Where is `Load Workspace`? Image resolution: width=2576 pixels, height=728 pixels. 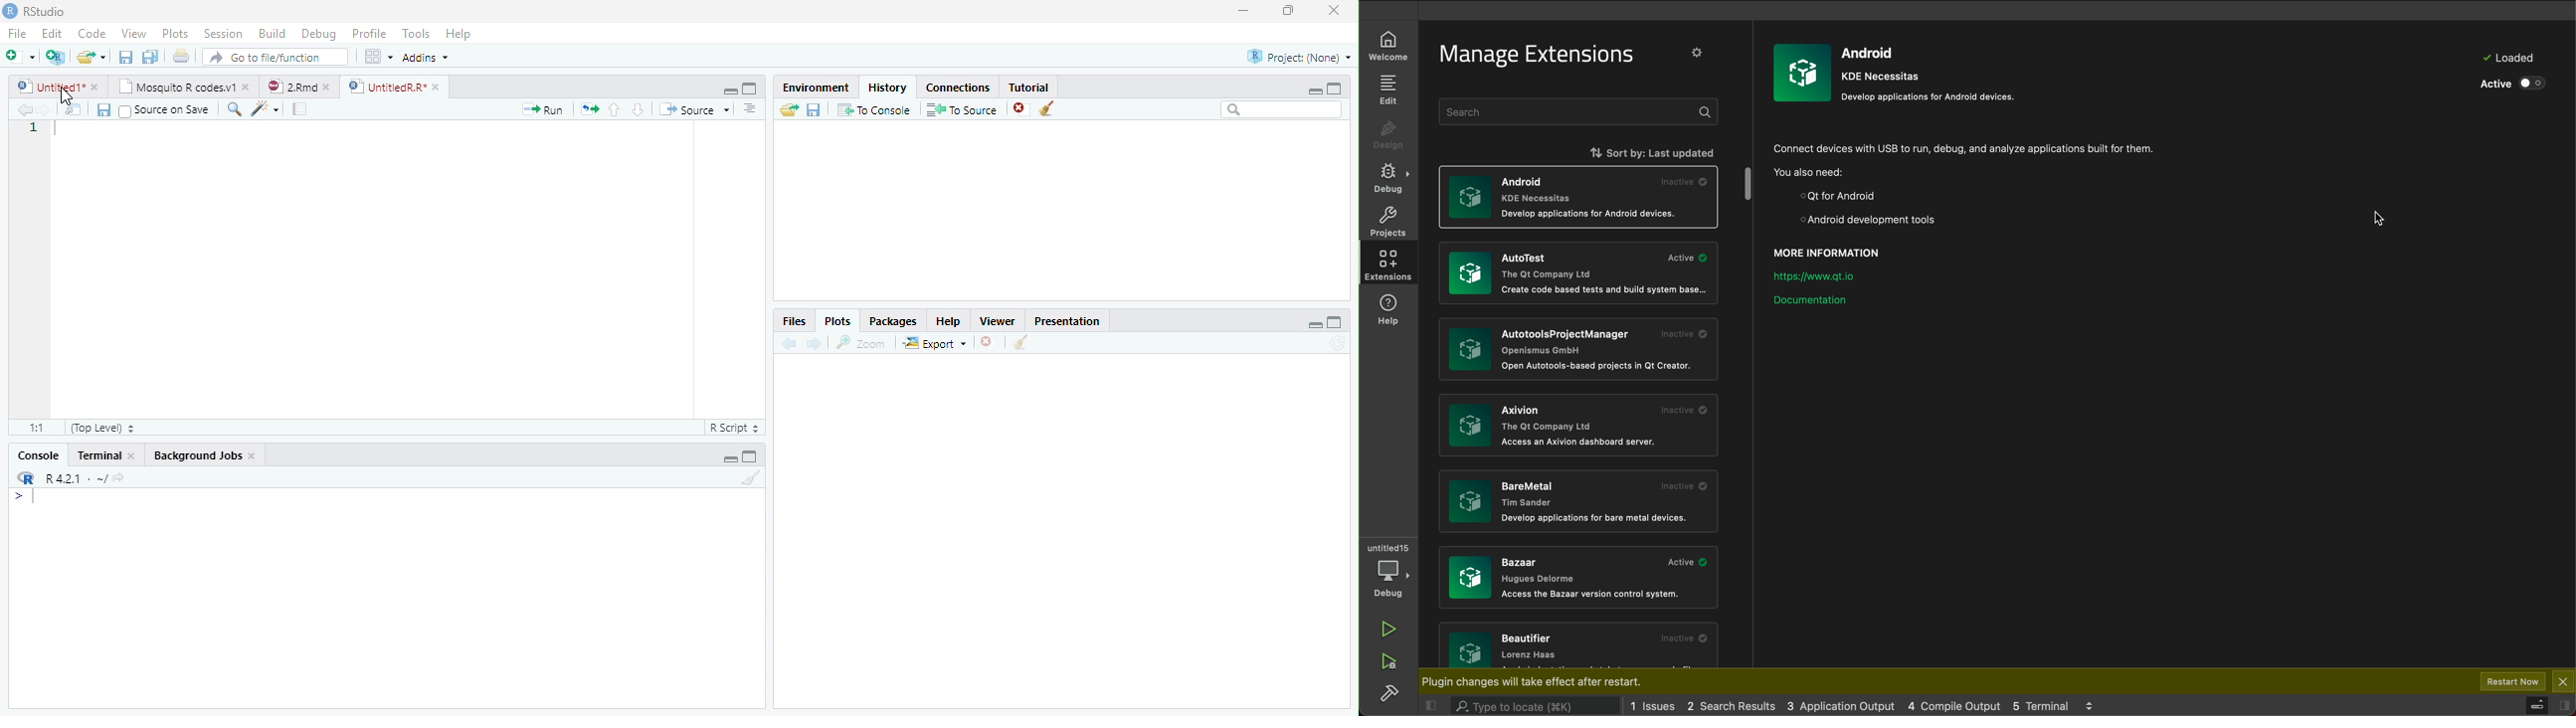
Load Workspace is located at coordinates (792, 113).